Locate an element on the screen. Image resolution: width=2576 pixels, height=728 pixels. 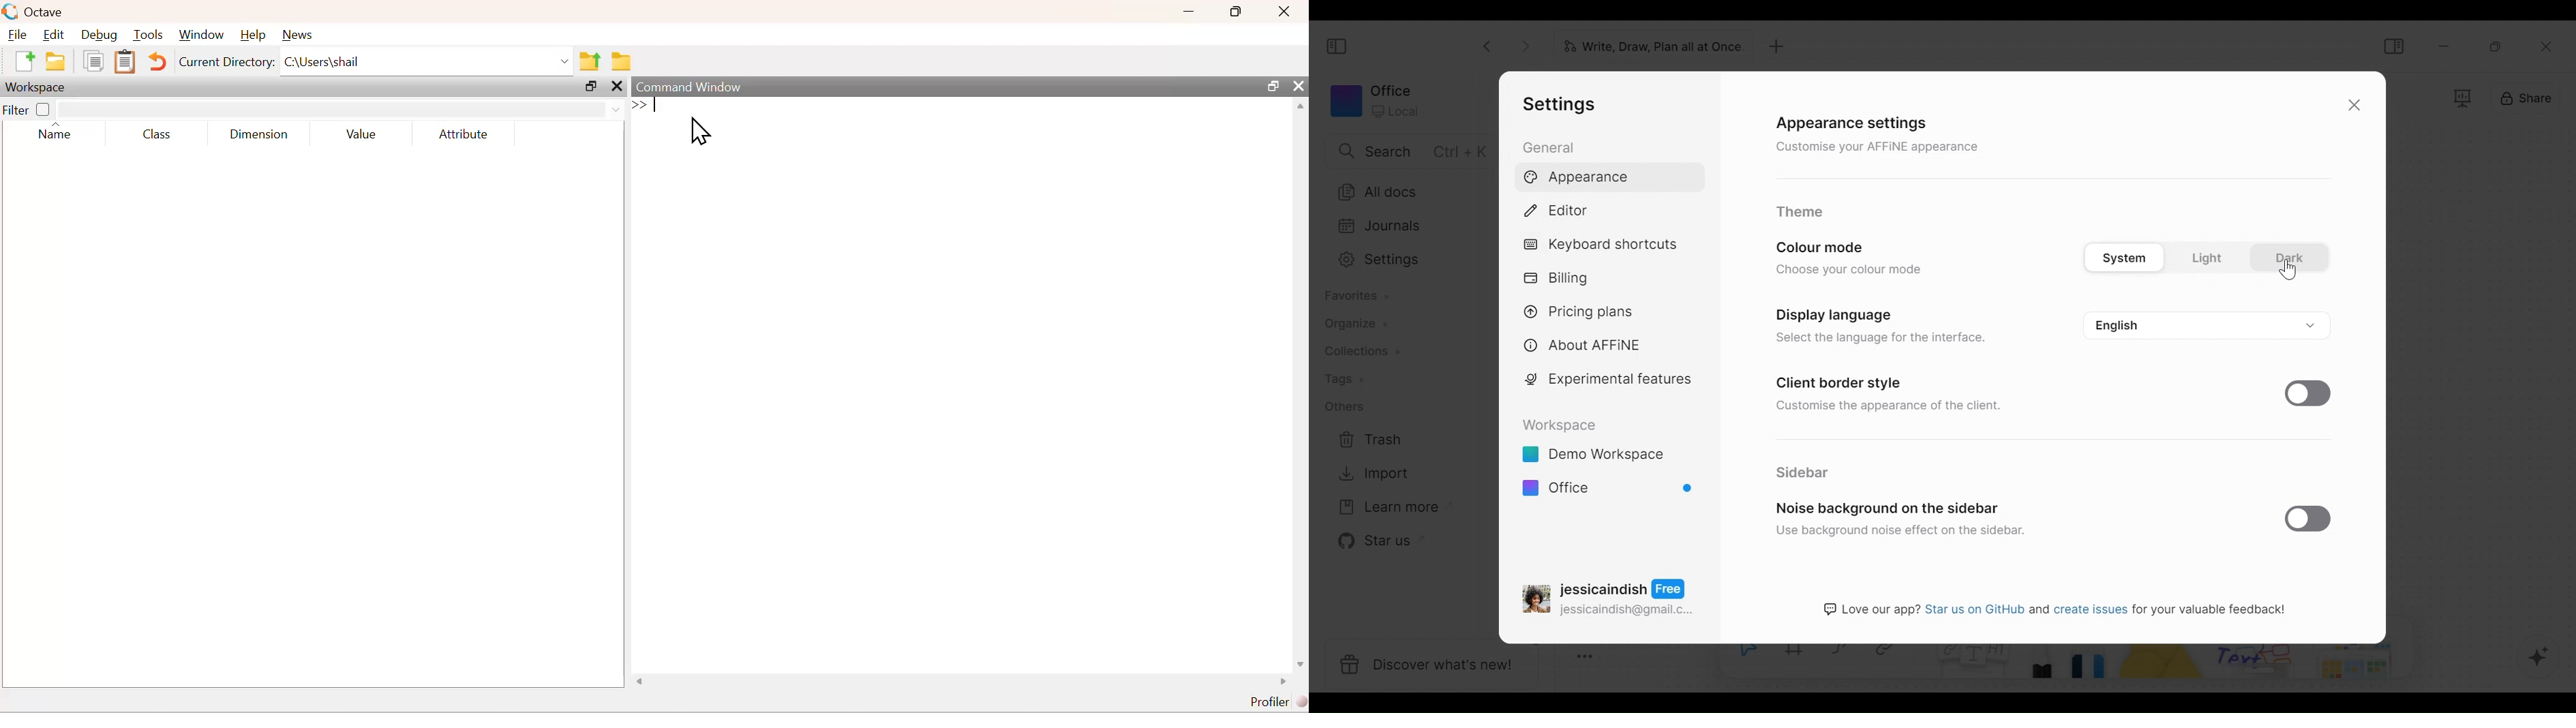
Search is located at coordinates (1410, 151).